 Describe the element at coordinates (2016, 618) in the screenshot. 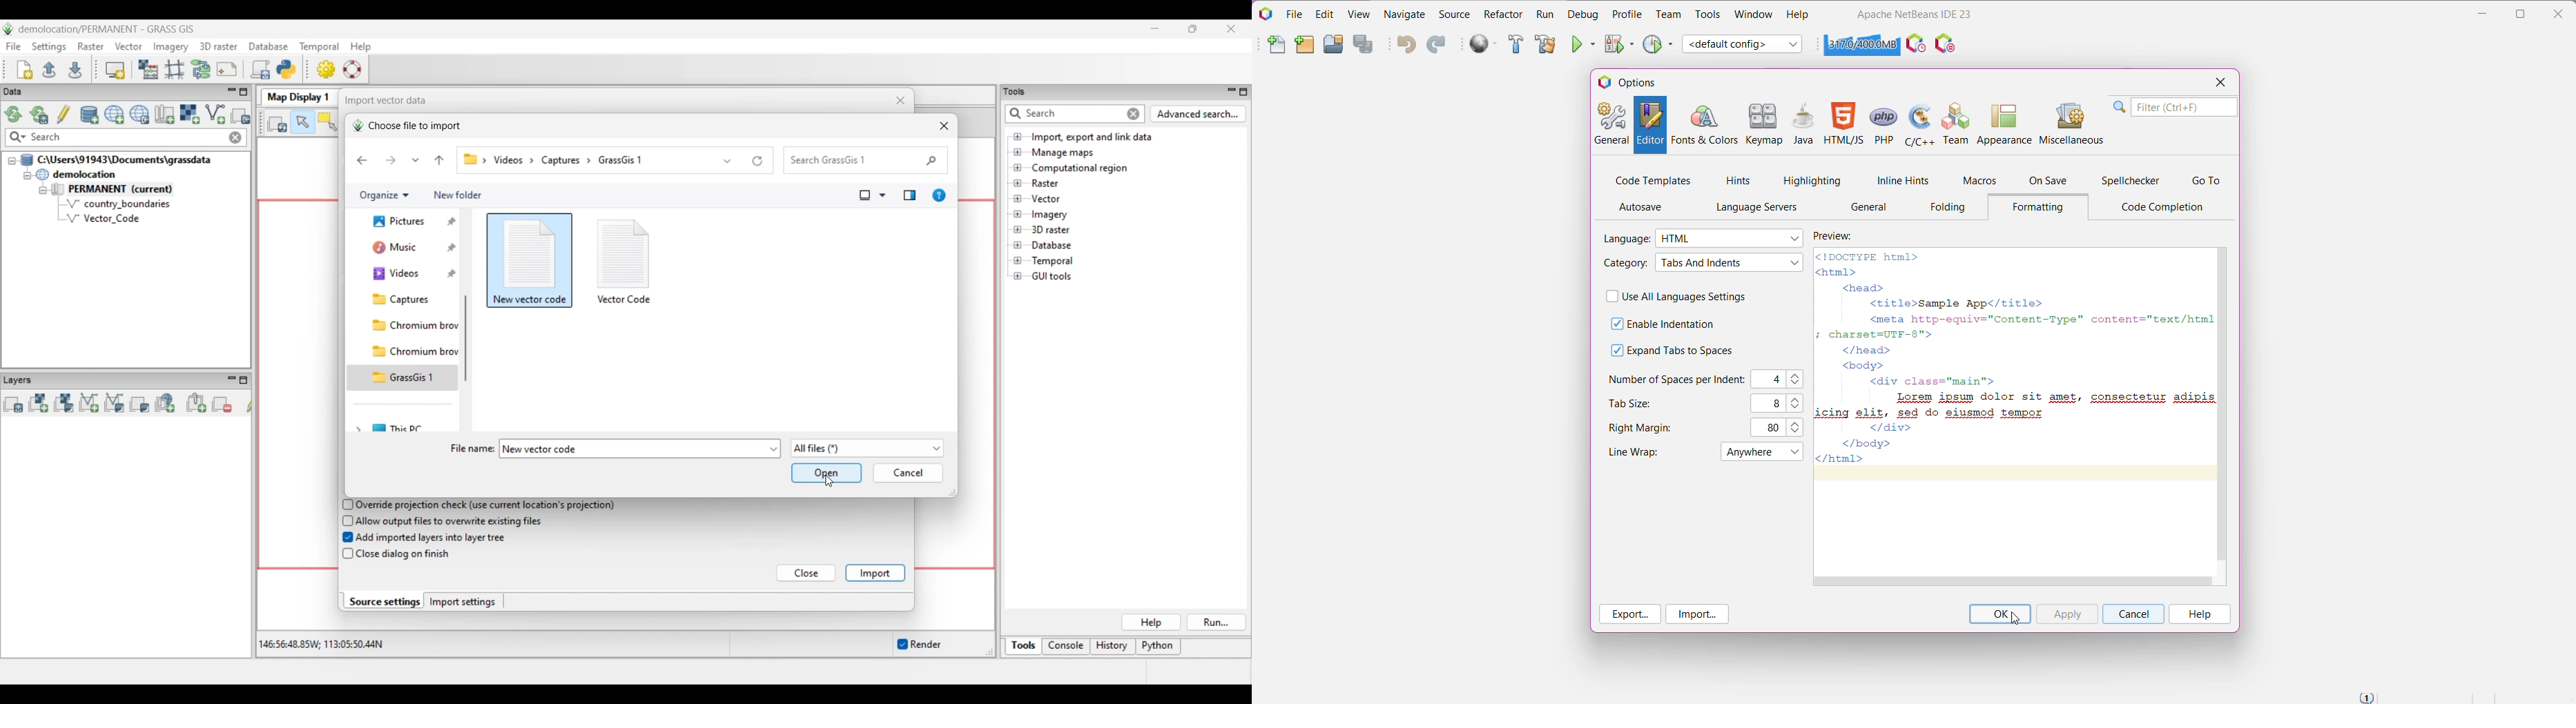

I see `cursor` at that location.